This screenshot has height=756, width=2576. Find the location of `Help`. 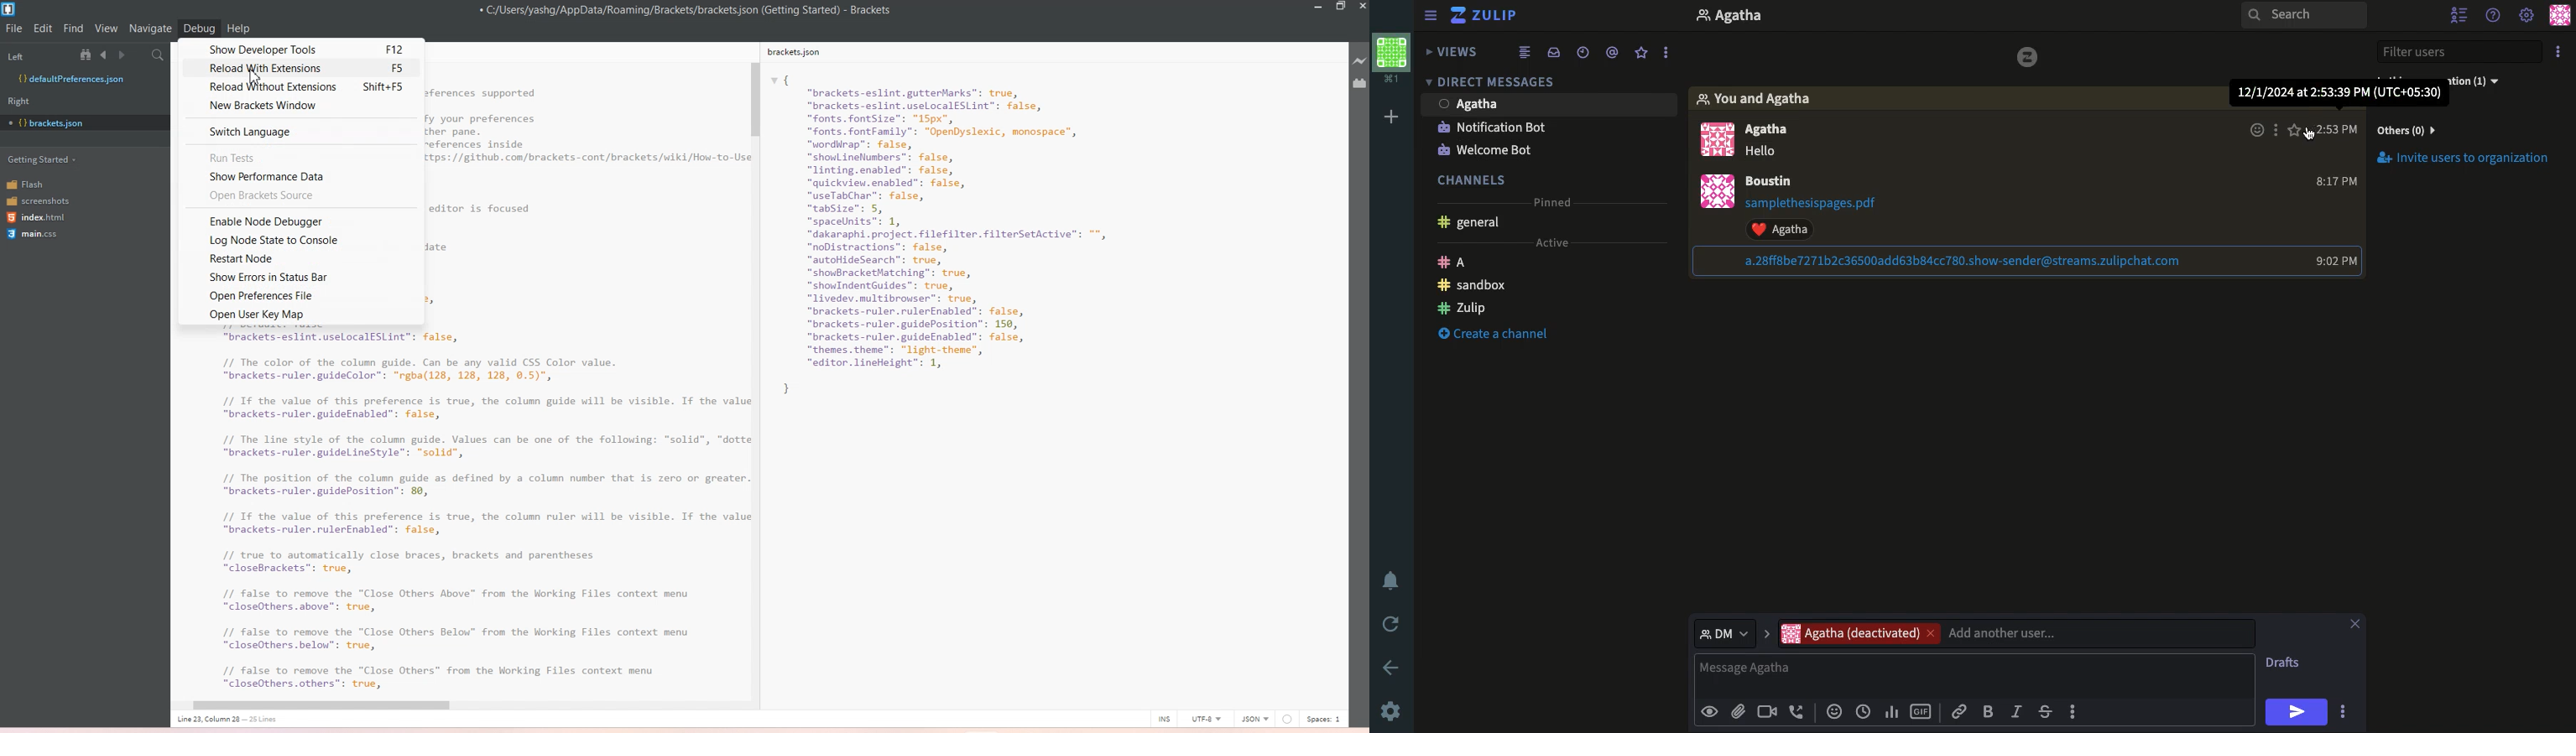

Help is located at coordinates (240, 26).